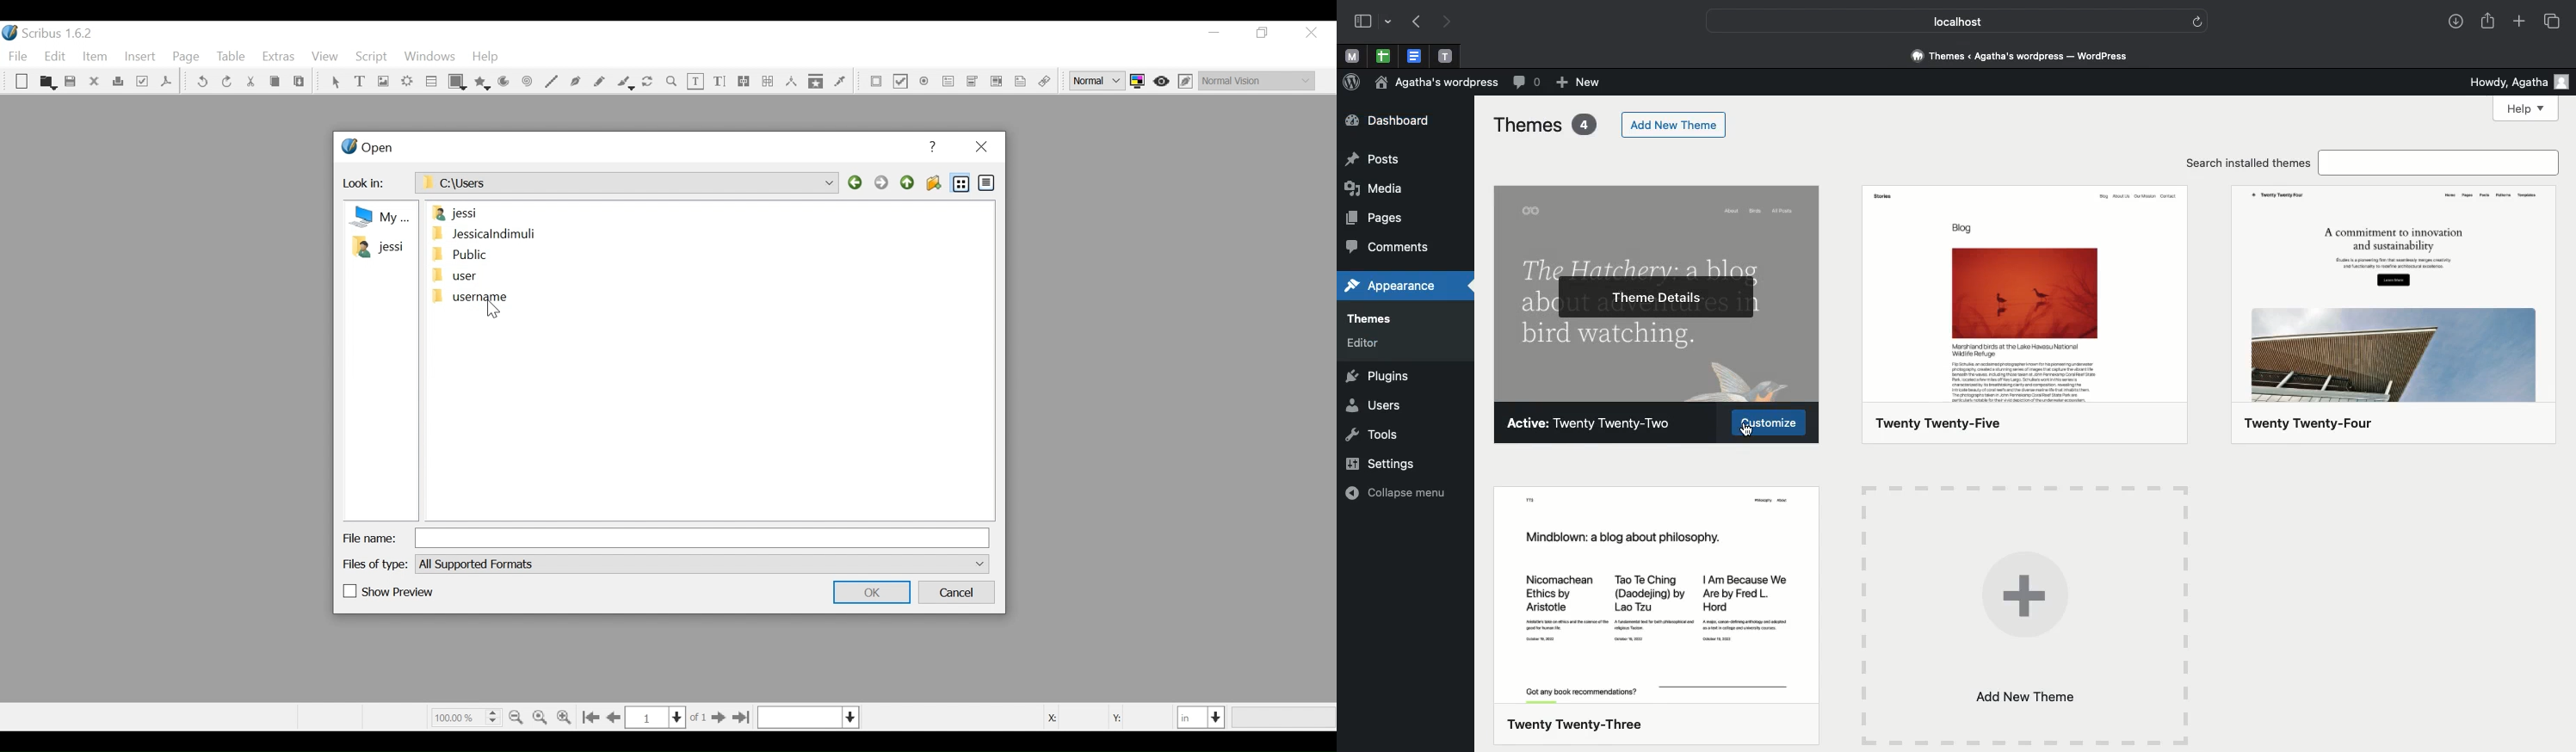 The image size is (2576, 756). I want to click on File, so click(20, 56).